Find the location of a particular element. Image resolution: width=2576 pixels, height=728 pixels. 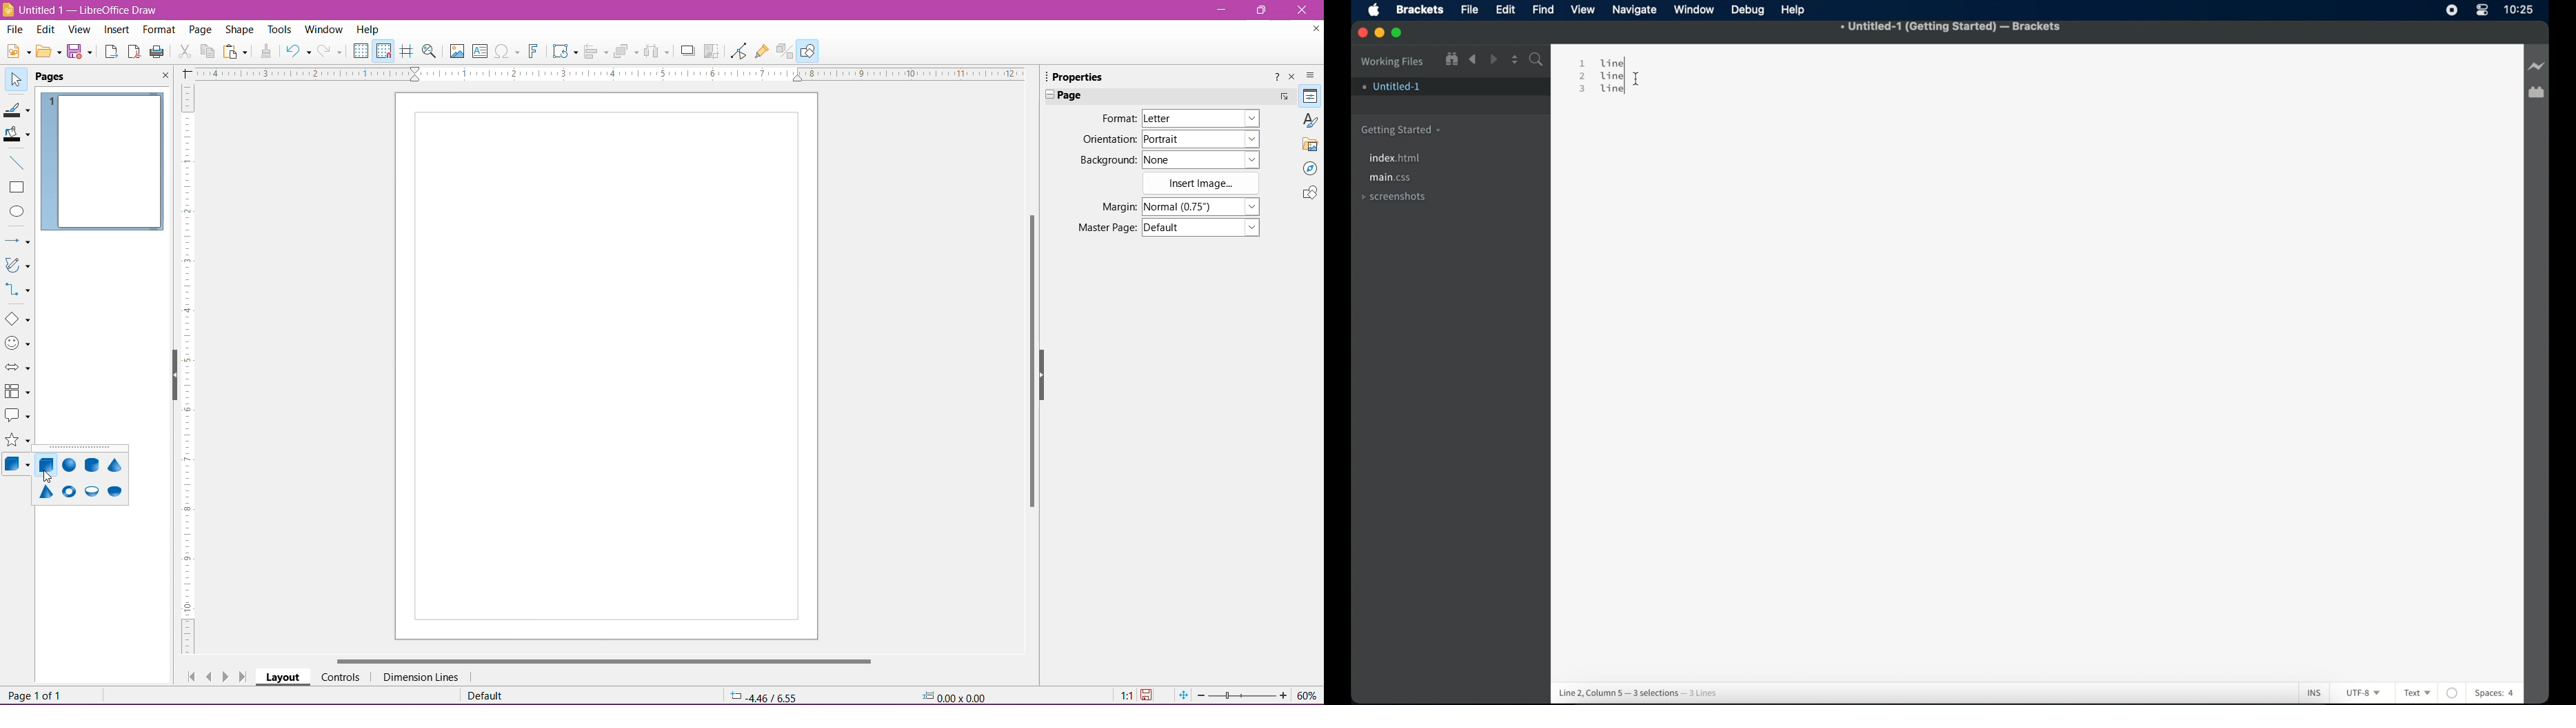

text menu is located at coordinates (2417, 692).